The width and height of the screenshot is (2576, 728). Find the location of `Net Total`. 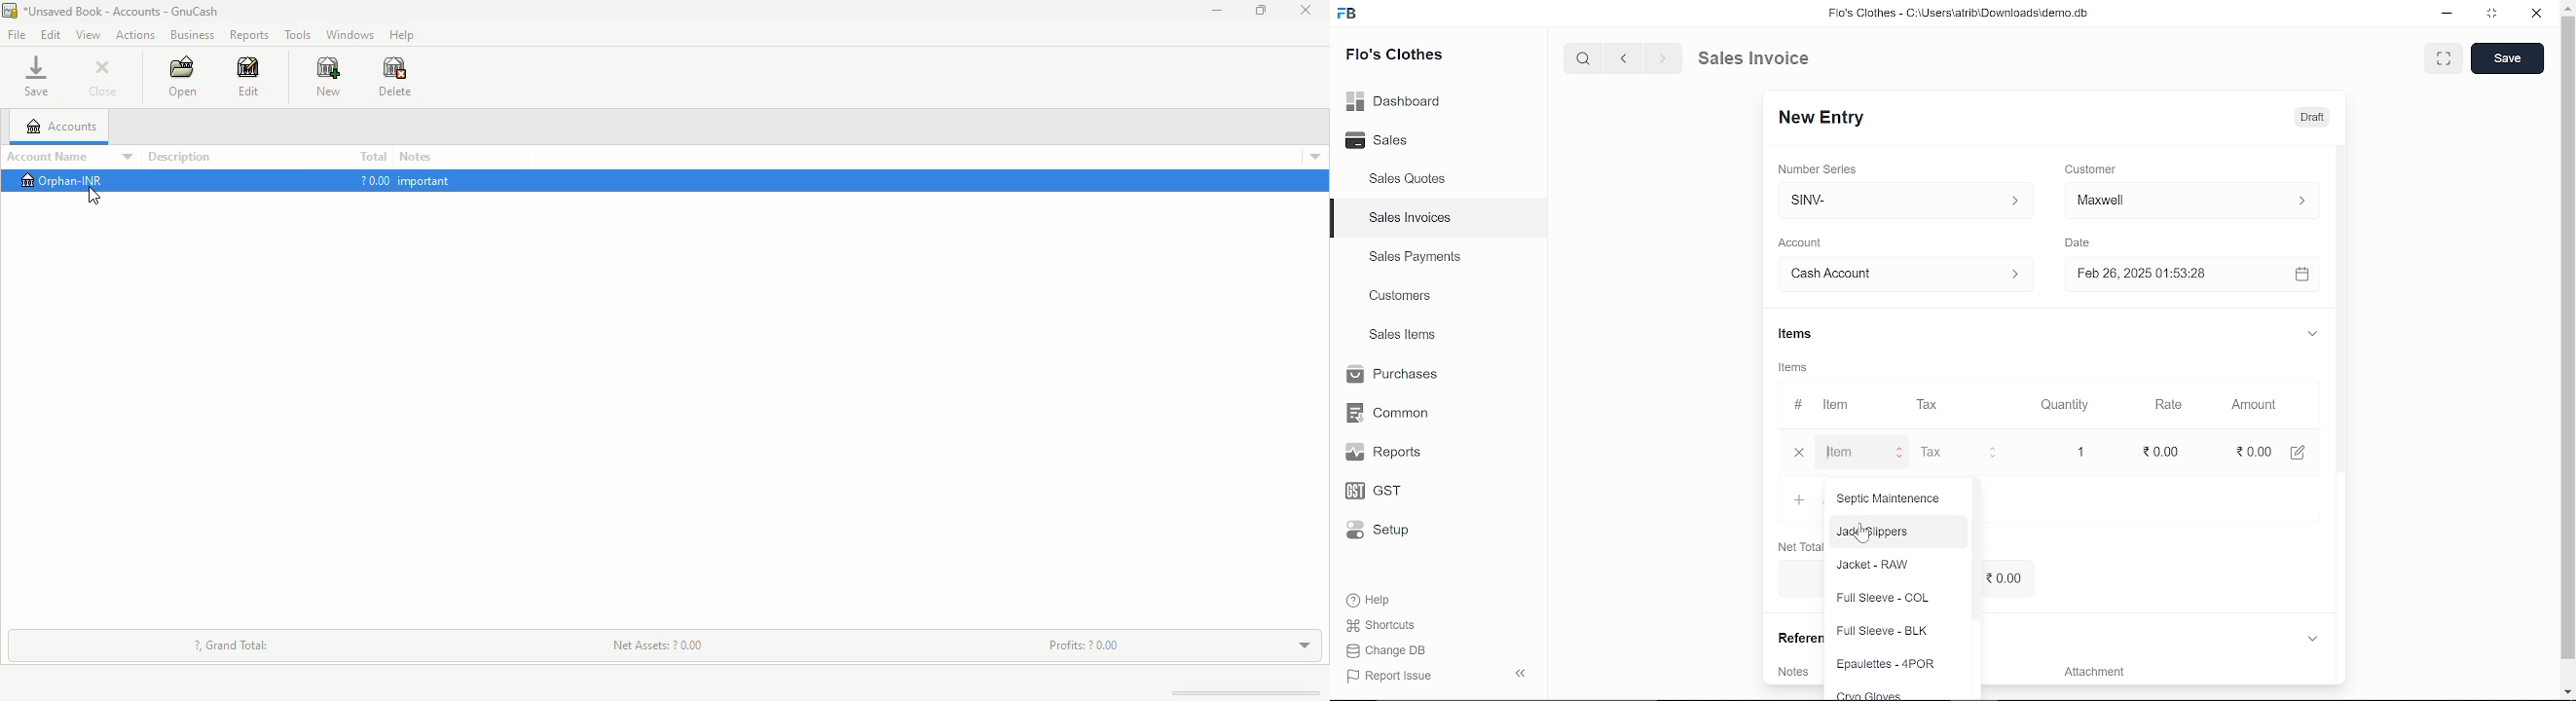

Net Total is located at coordinates (1795, 548).